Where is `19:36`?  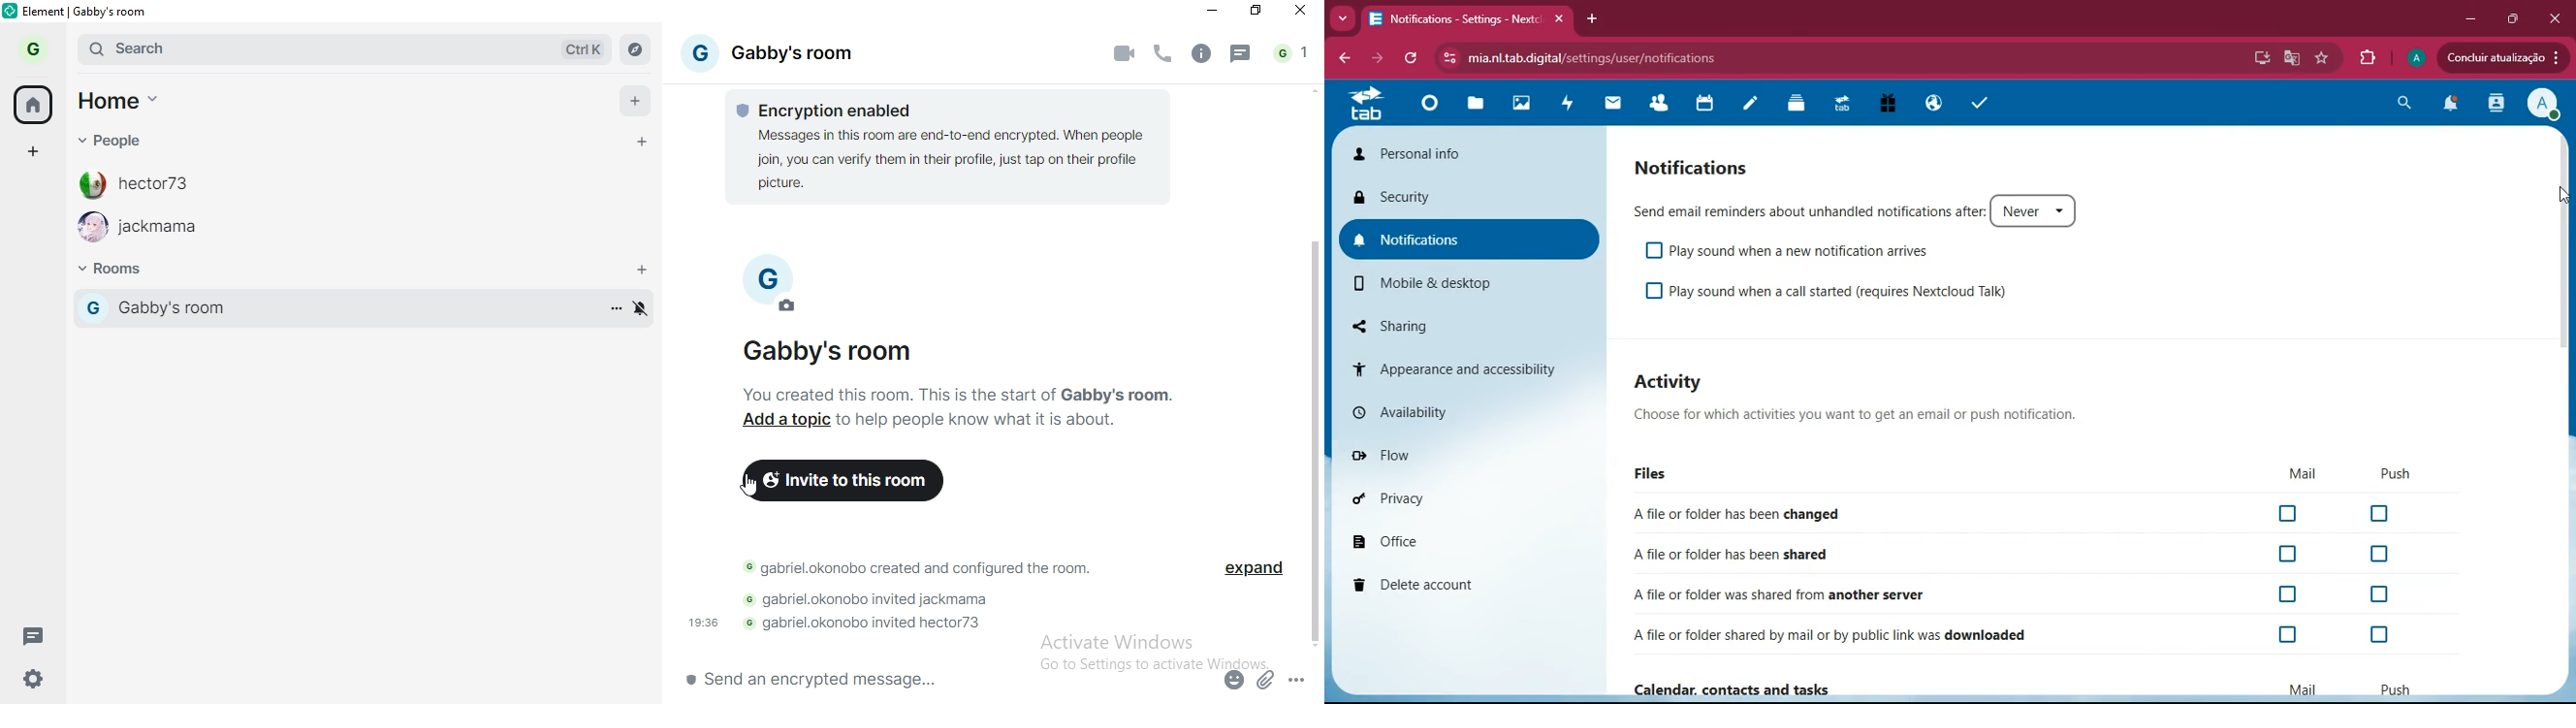 19:36 is located at coordinates (704, 624).